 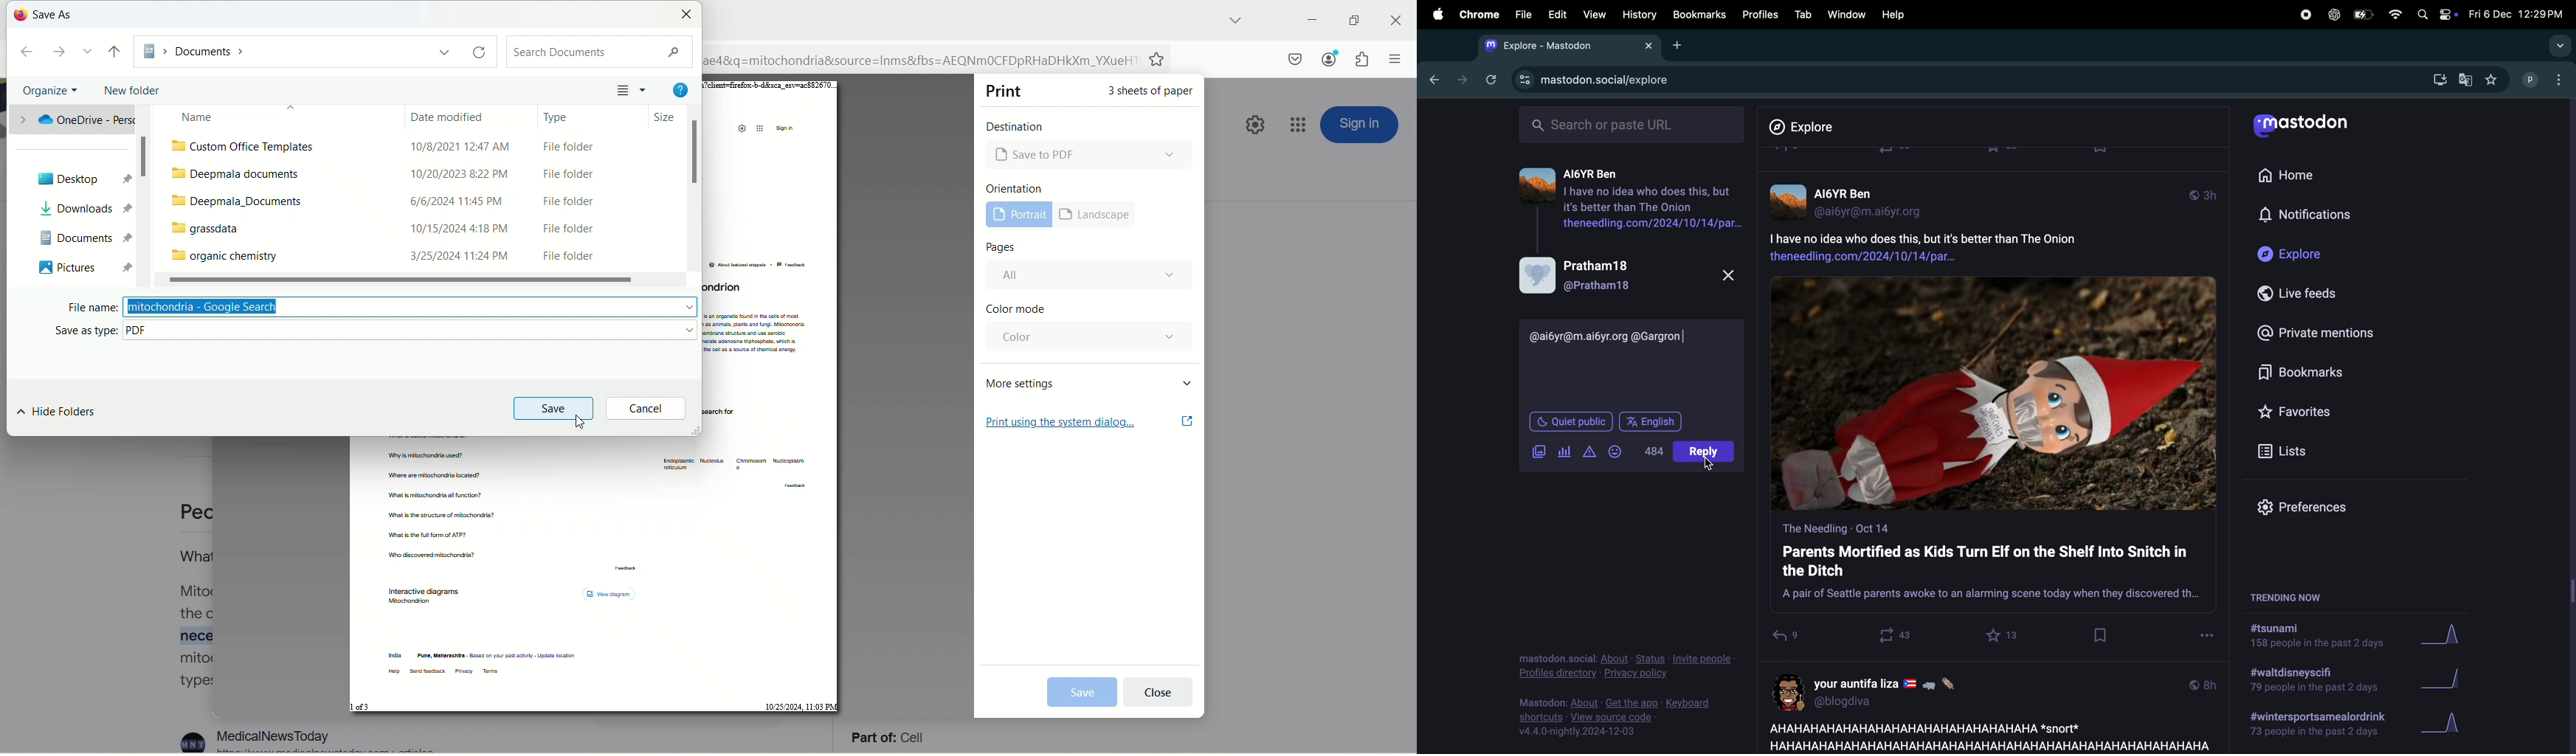 What do you see at coordinates (2310, 510) in the screenshot?
I see `prefrences` at bounding box center [2310, 510].